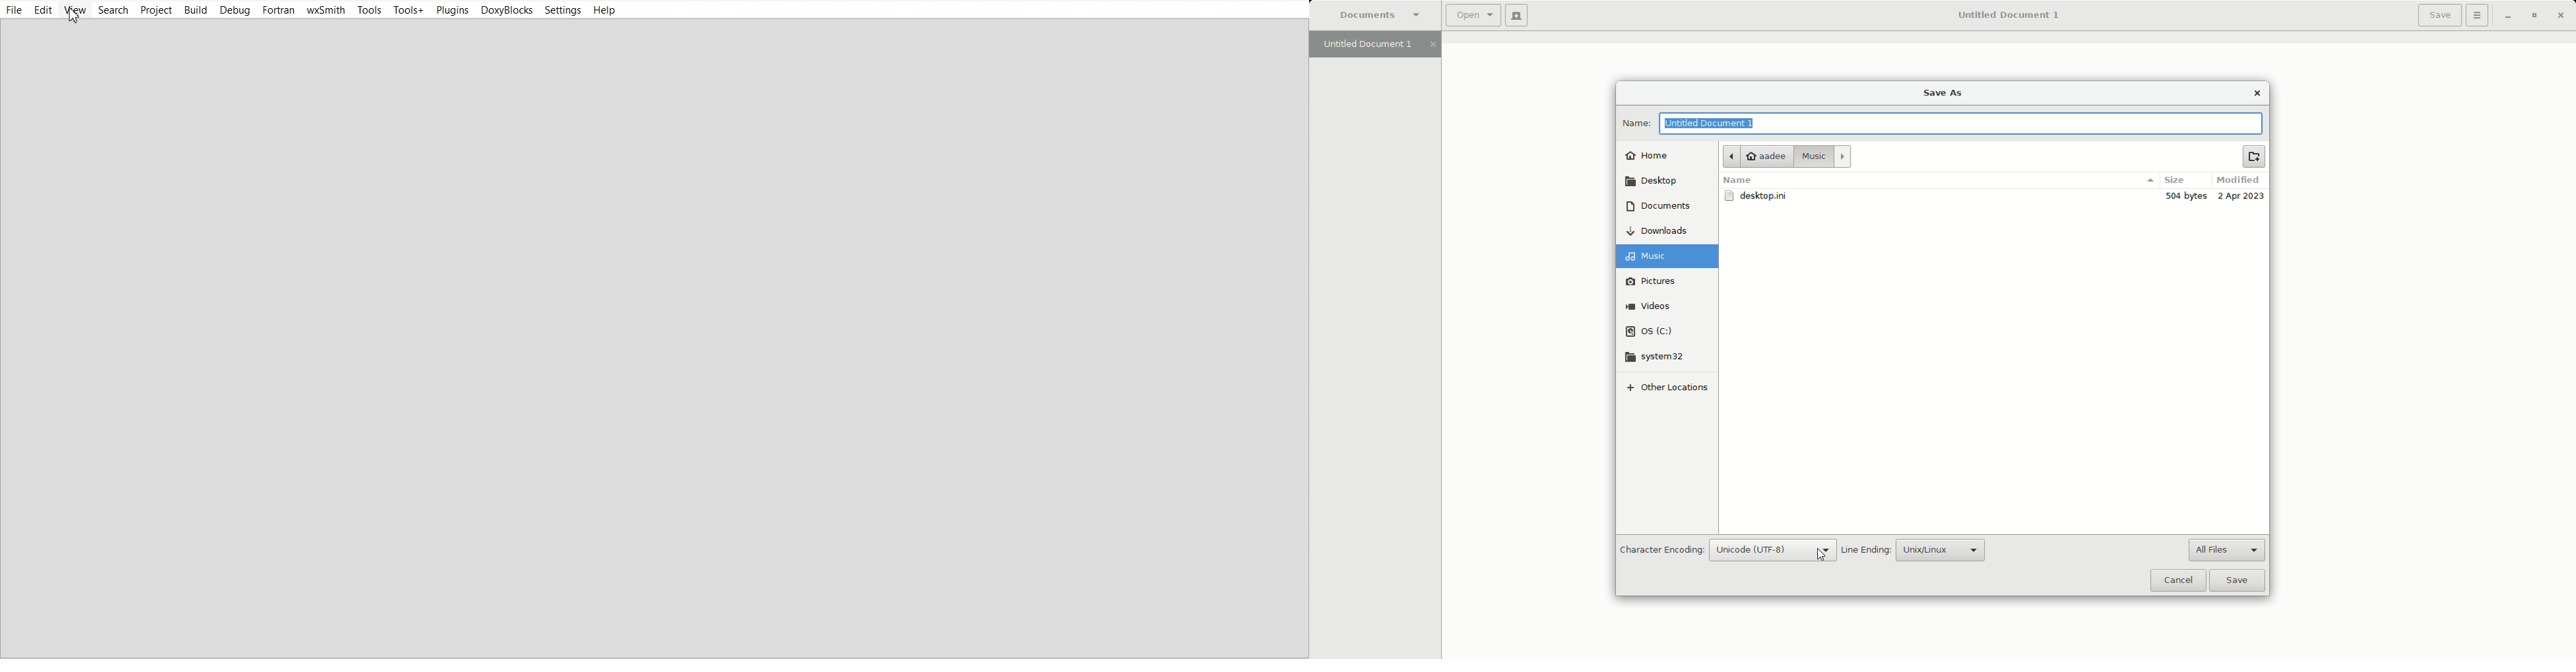 Image resolution: width=2576 pixels, height=672 pixels. I want to click on File, so click(15, 10).